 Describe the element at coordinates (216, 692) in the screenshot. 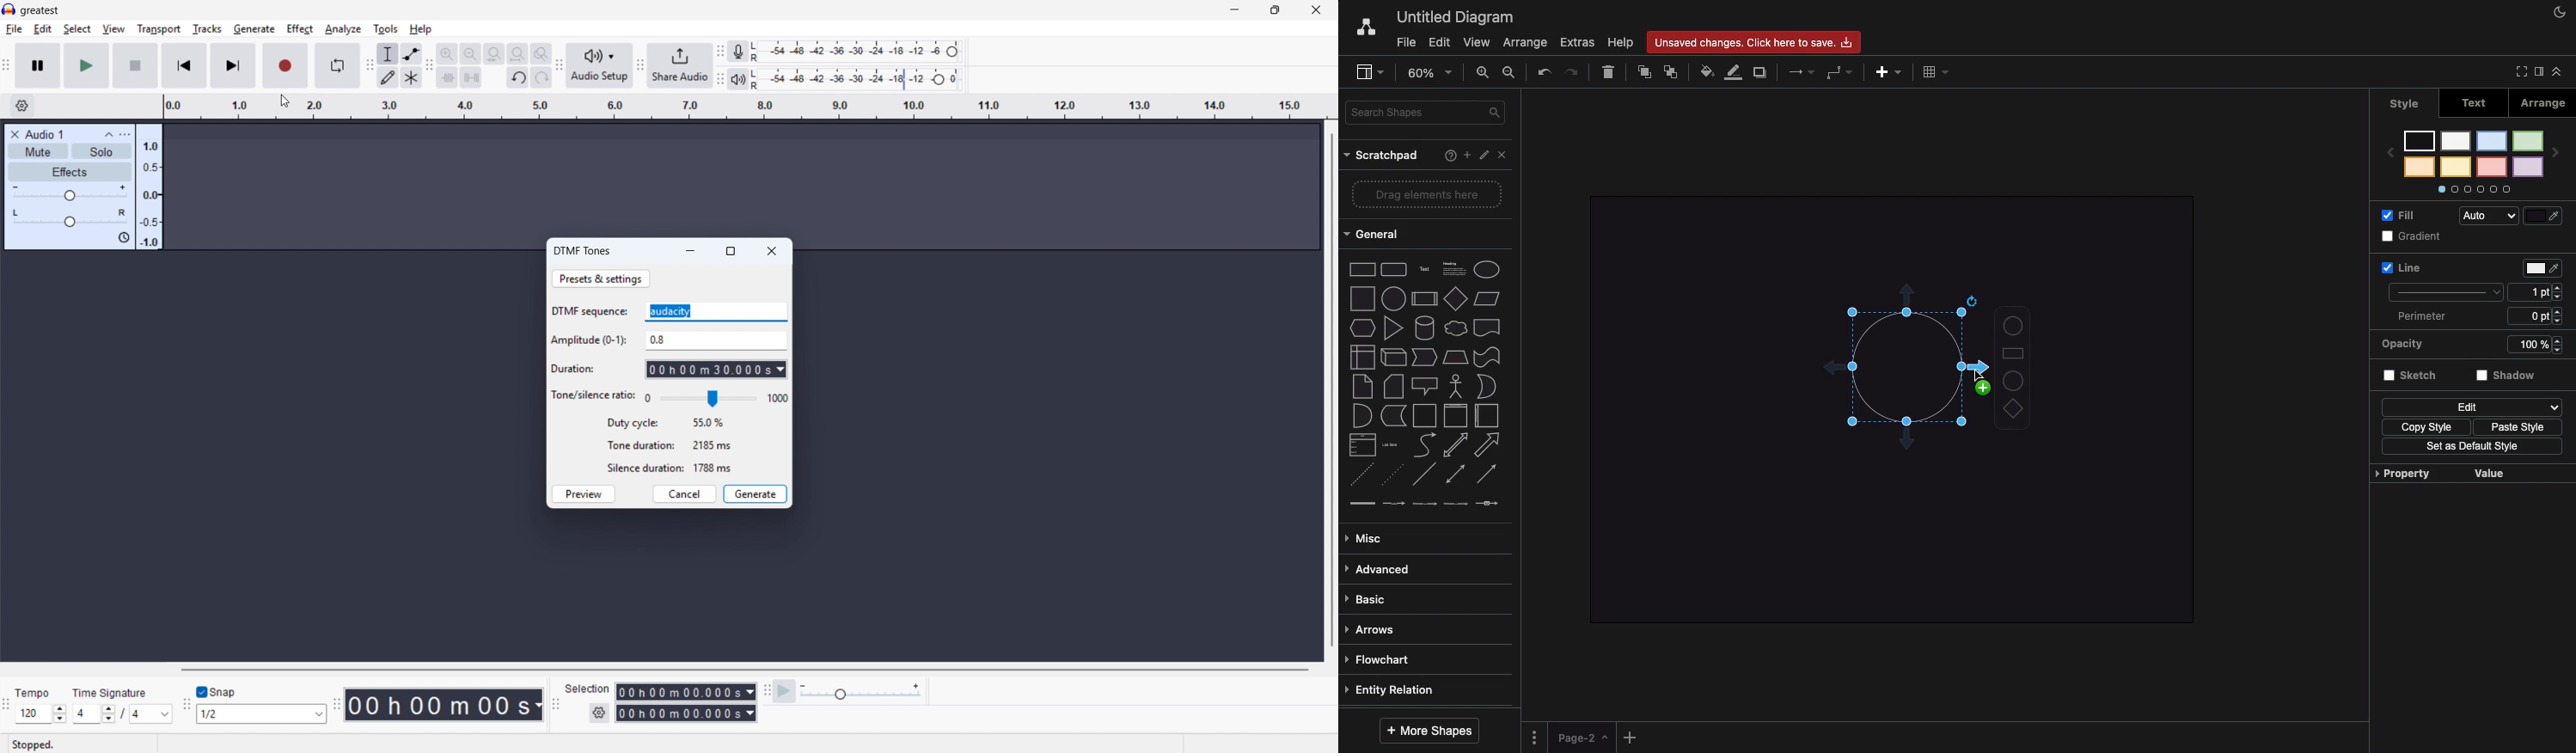

I see `Toggle snap ` at that location.